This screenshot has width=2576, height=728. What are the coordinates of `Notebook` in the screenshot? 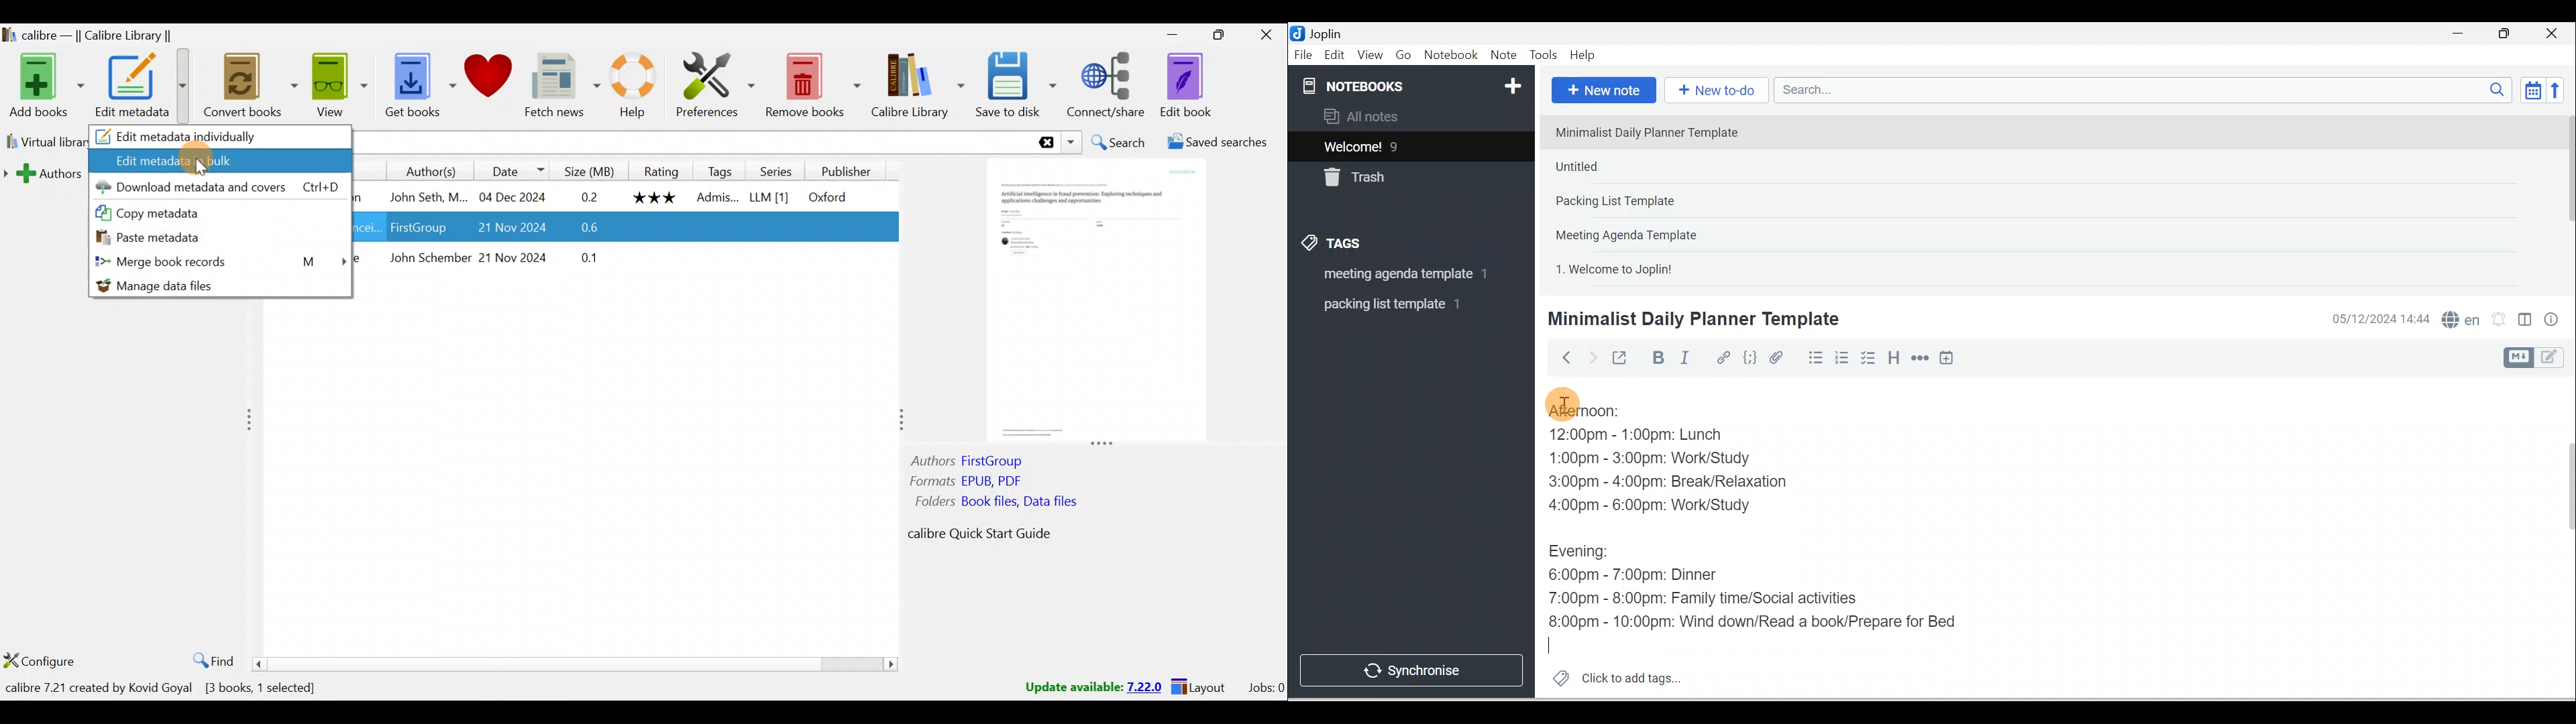 It's located at (1450, 56).